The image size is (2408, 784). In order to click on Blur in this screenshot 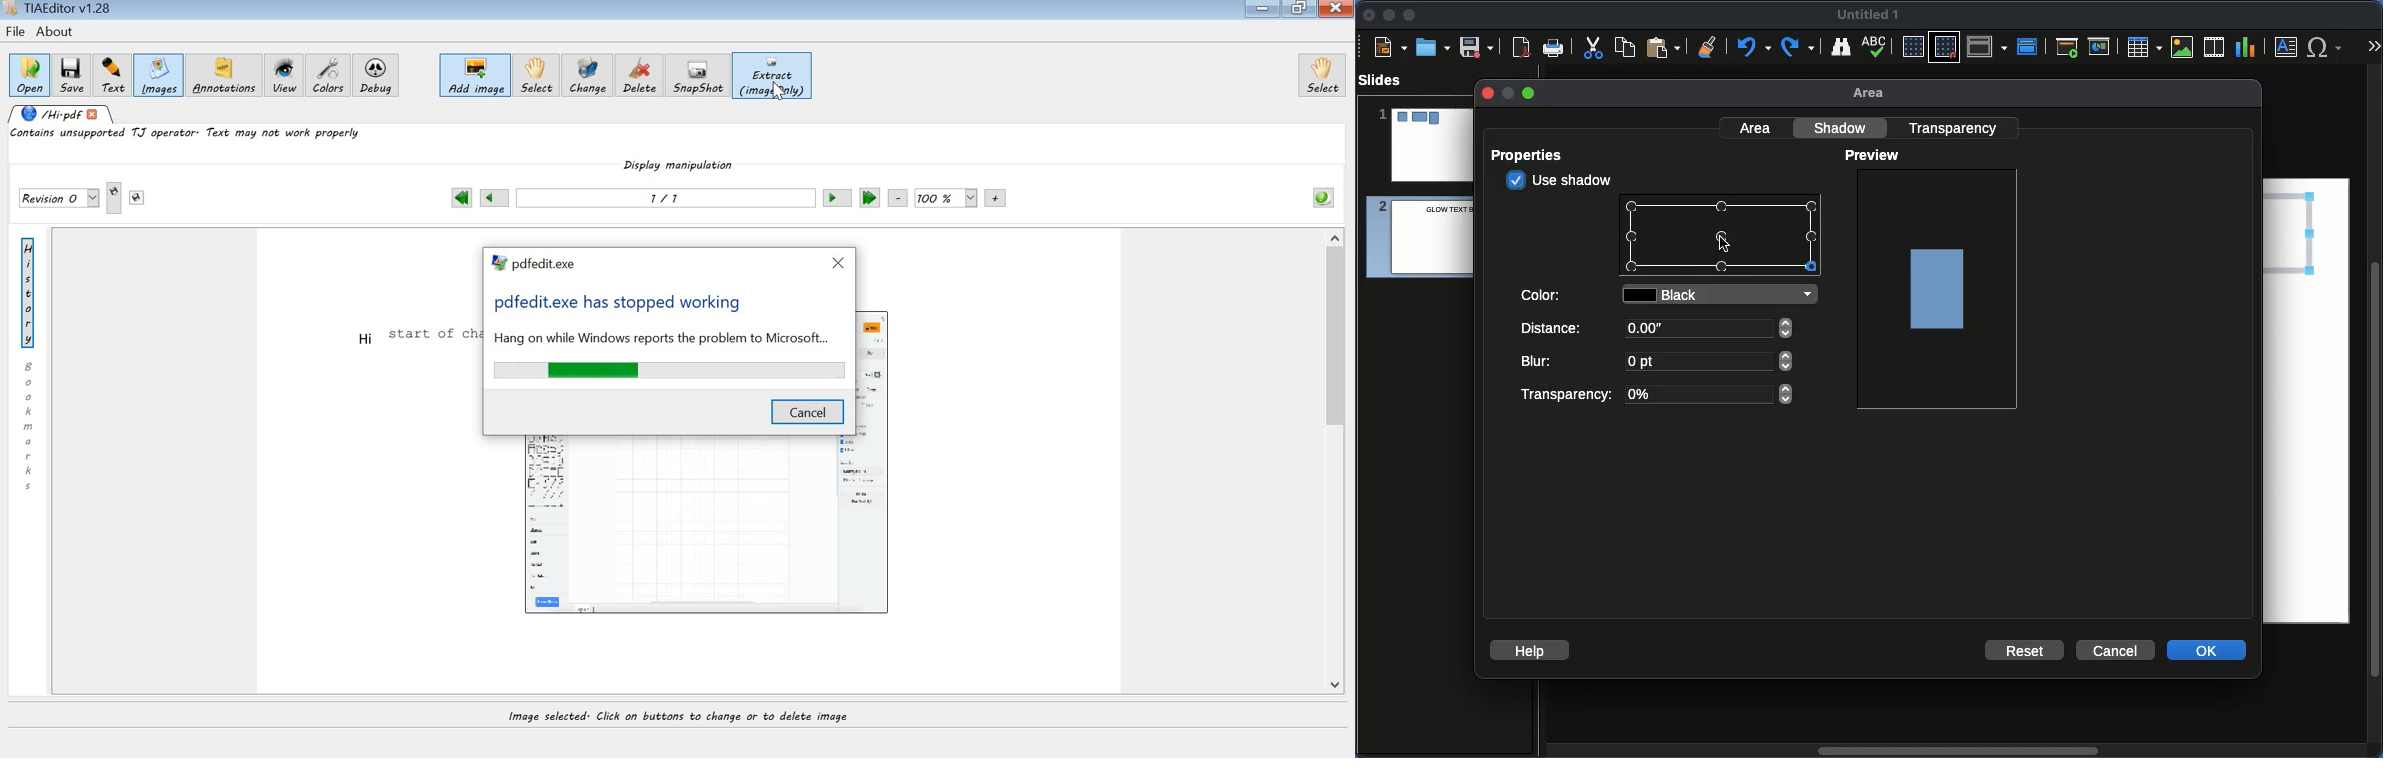, I will do `click(1658, 363)`.